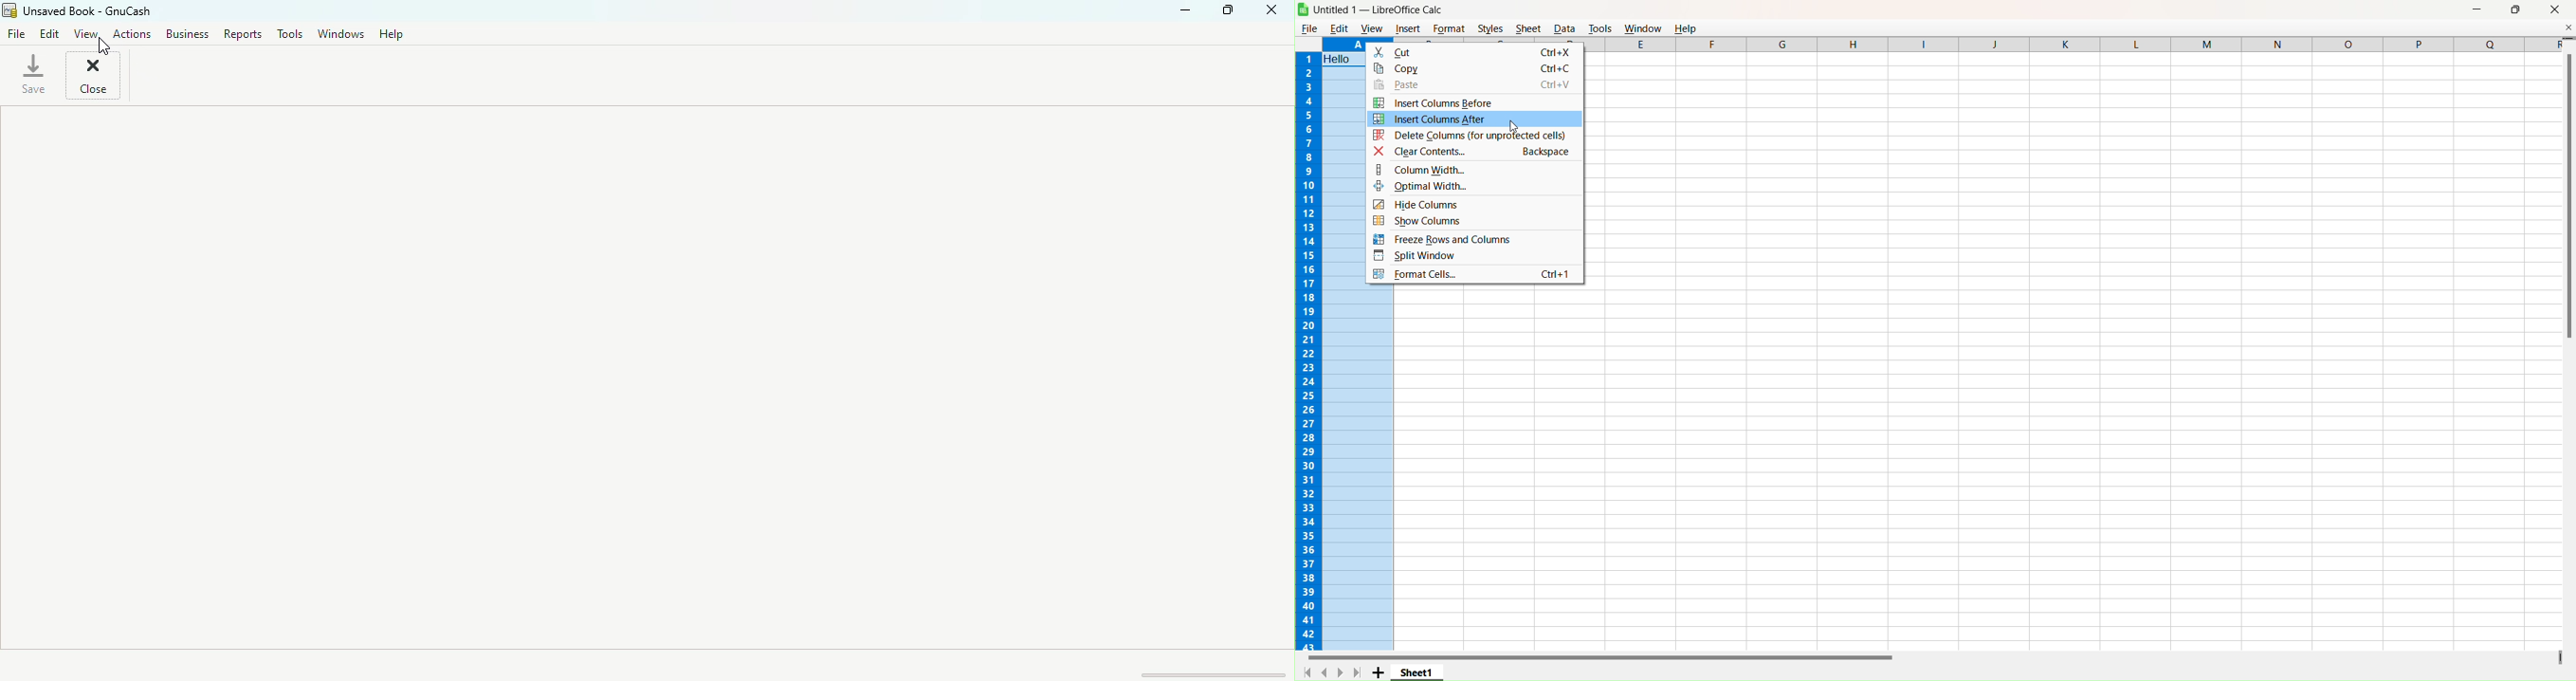 The height and width of the screenshot is (700, 2576). What do you see at coordinates (285, 34) in the screenshot?
I see `Tools` at bounding box center [285, 34].